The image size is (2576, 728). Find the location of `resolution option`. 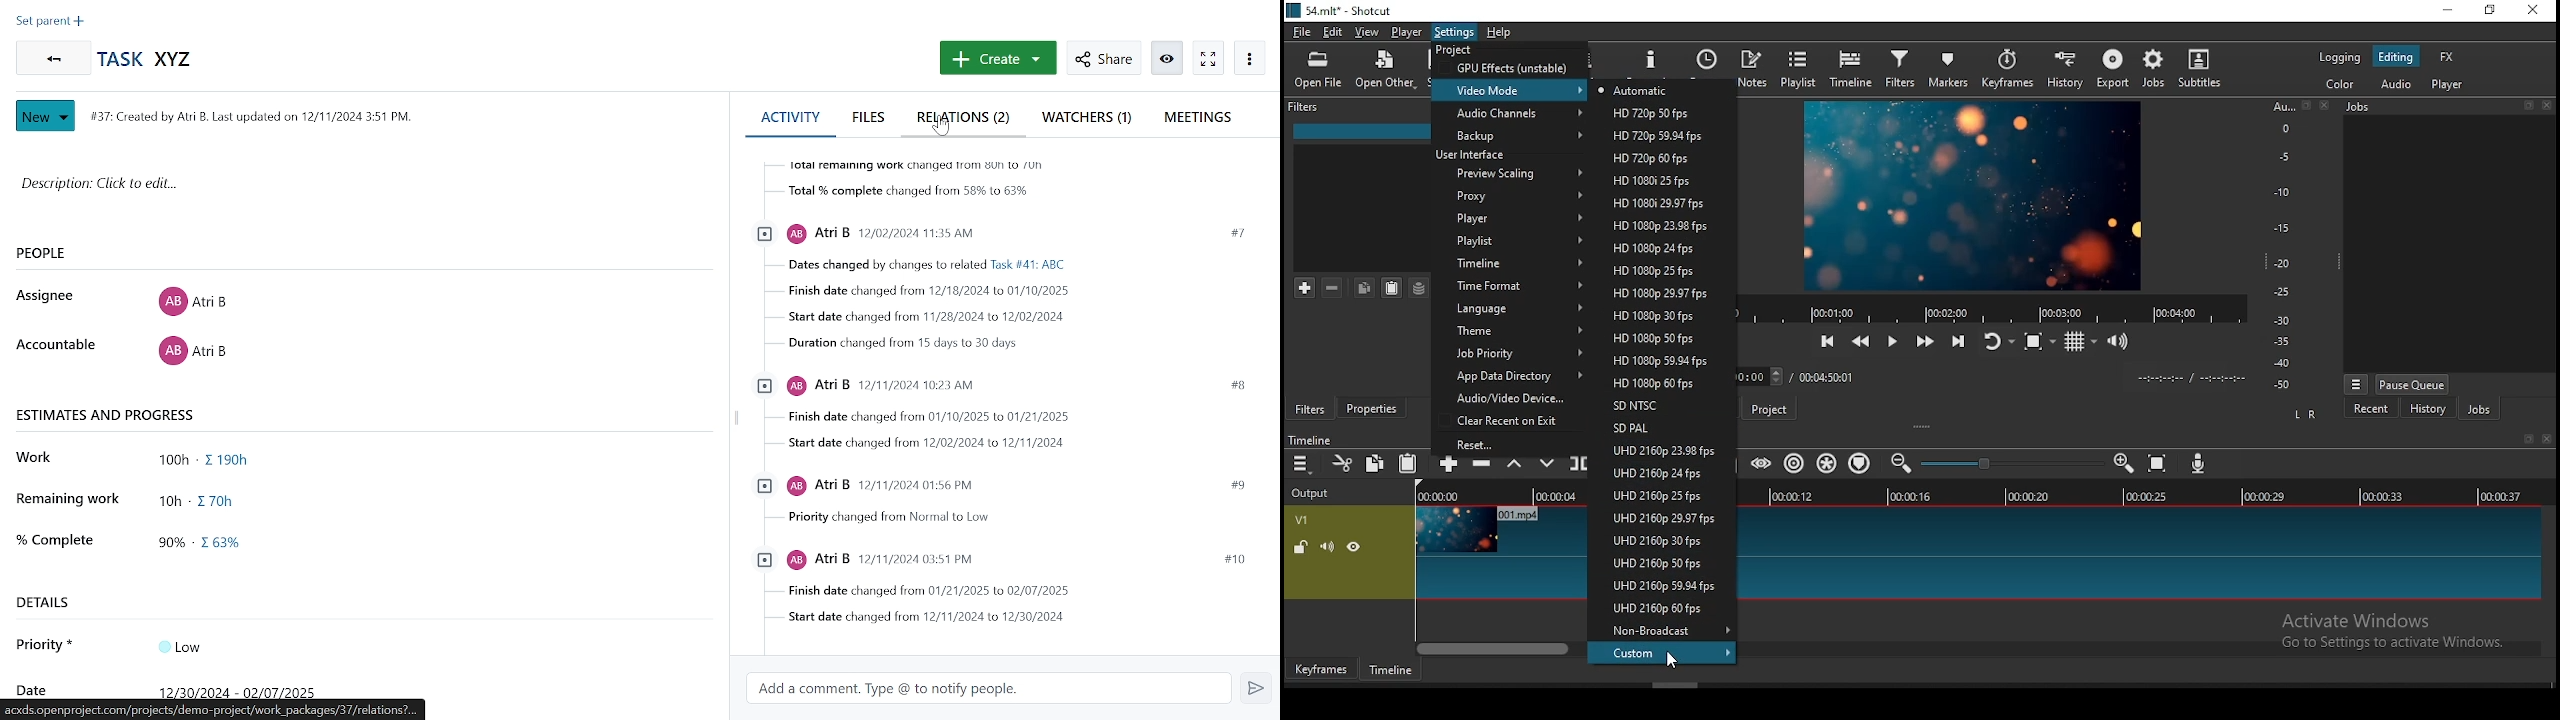

resolution option is located at coordinates (1659, 609).